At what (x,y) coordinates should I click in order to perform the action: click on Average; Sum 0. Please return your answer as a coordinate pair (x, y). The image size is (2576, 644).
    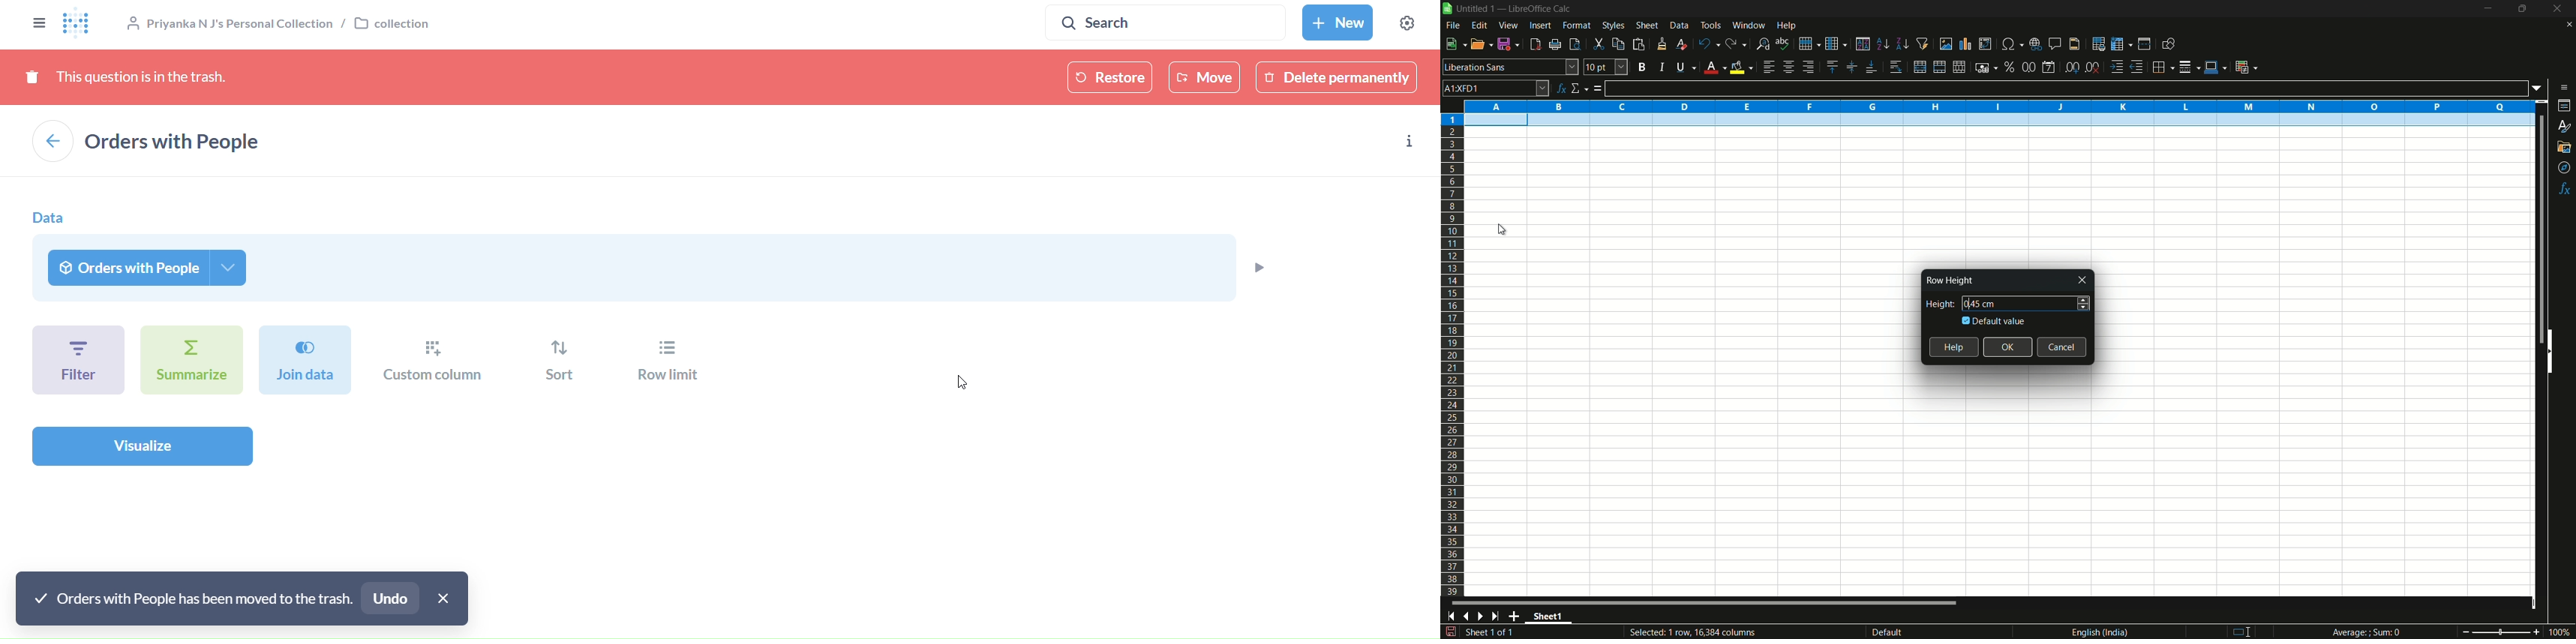
    Looking at the image, I should click on (2367, 633).